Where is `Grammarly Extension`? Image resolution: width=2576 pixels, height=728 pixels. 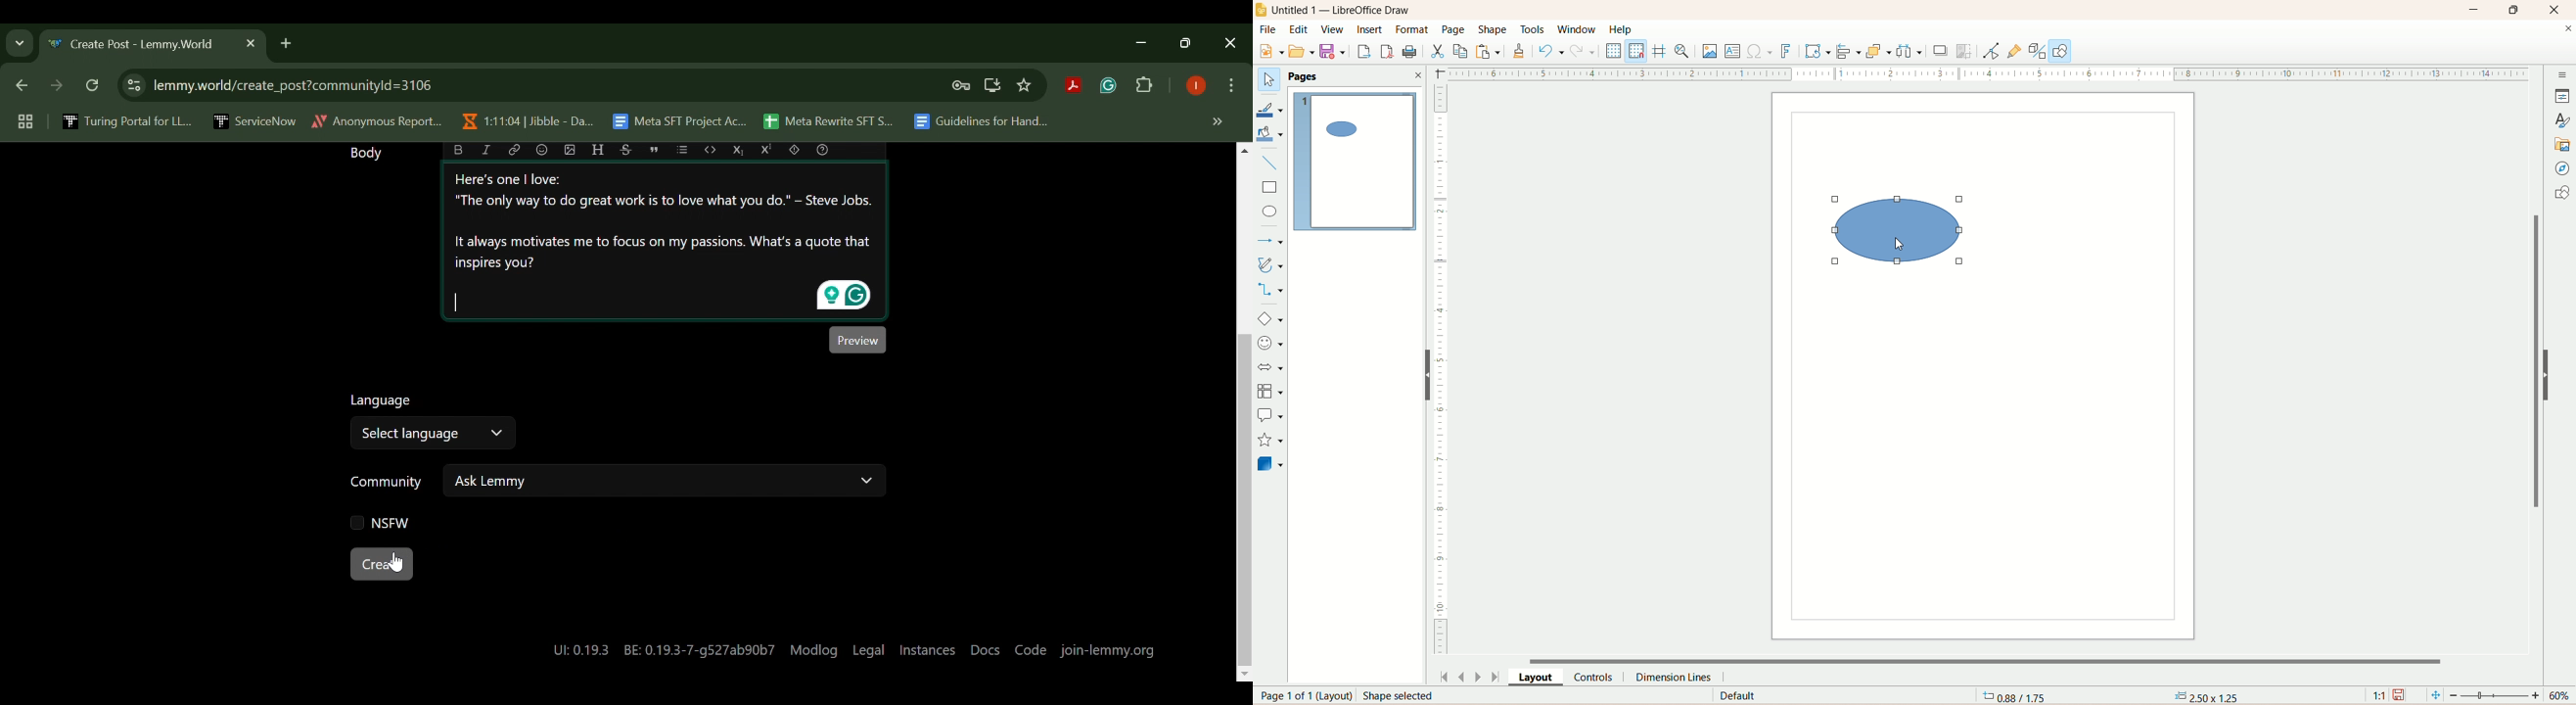
Grammarly Extension is located at coordinates (1106, 86).